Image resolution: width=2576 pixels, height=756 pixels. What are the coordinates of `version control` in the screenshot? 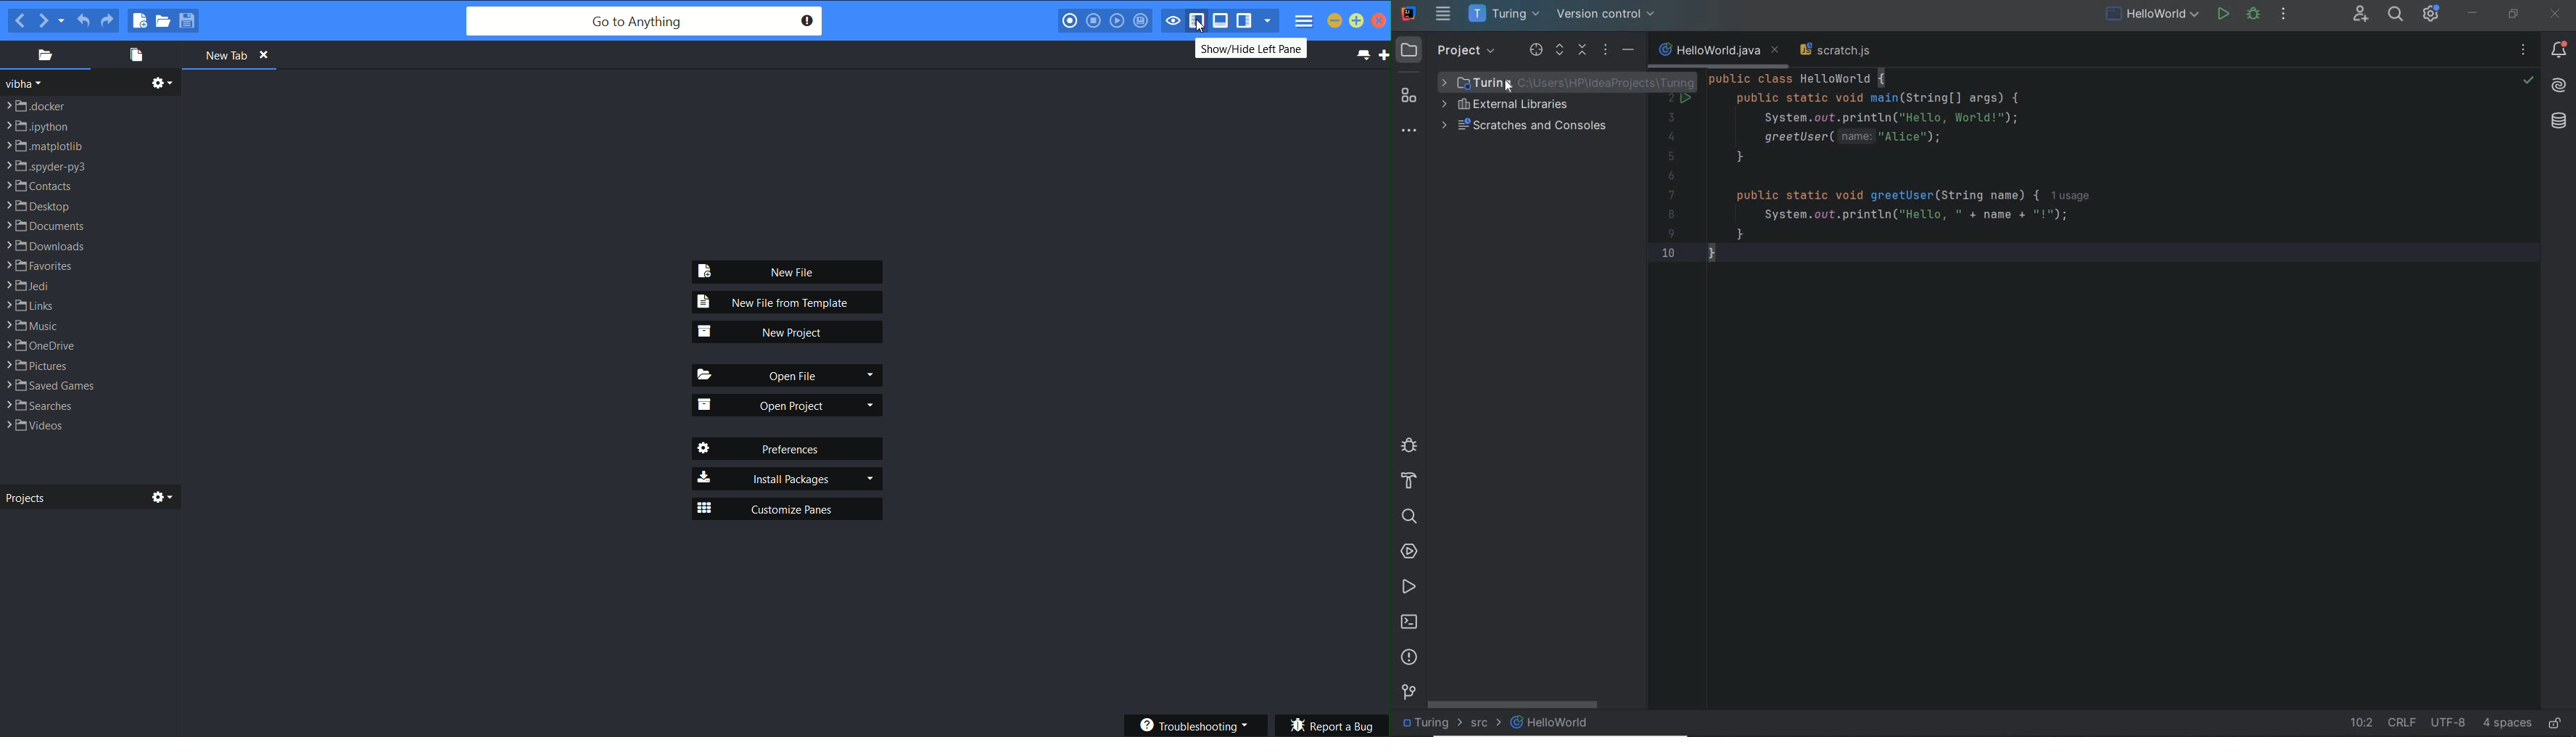 It's located at (1611, 15).